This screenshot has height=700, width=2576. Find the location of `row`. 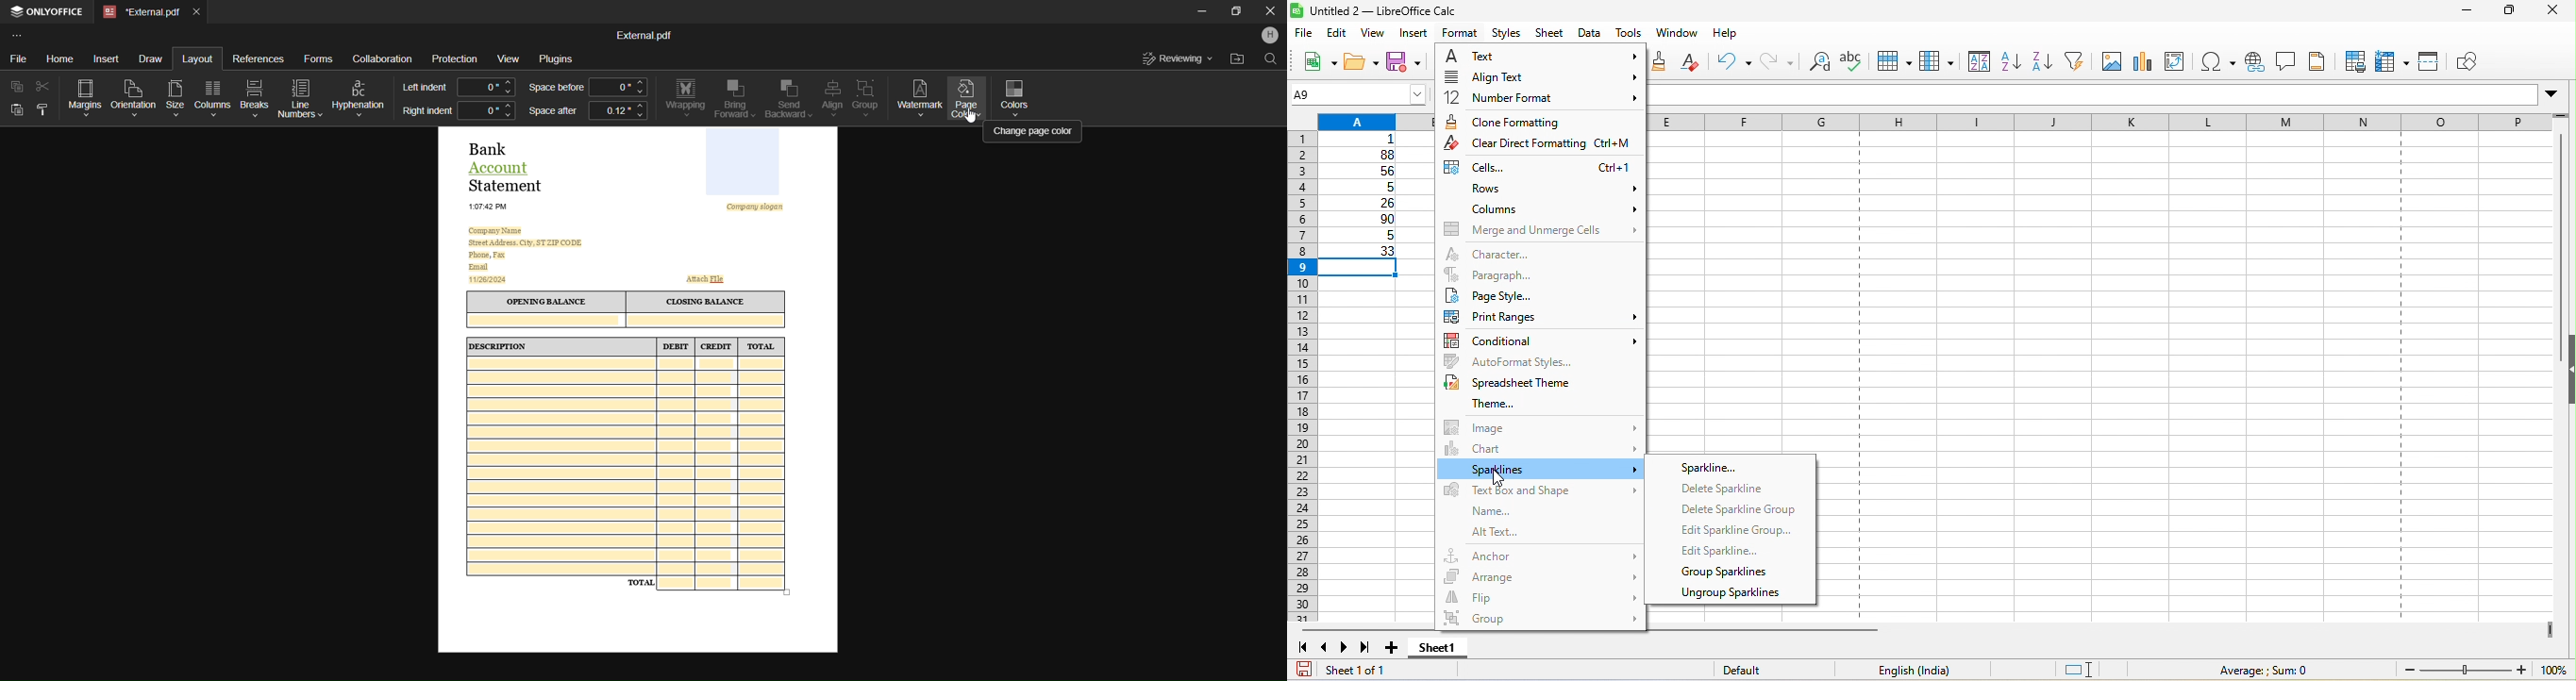

row is located at coordinates (1892, 63).